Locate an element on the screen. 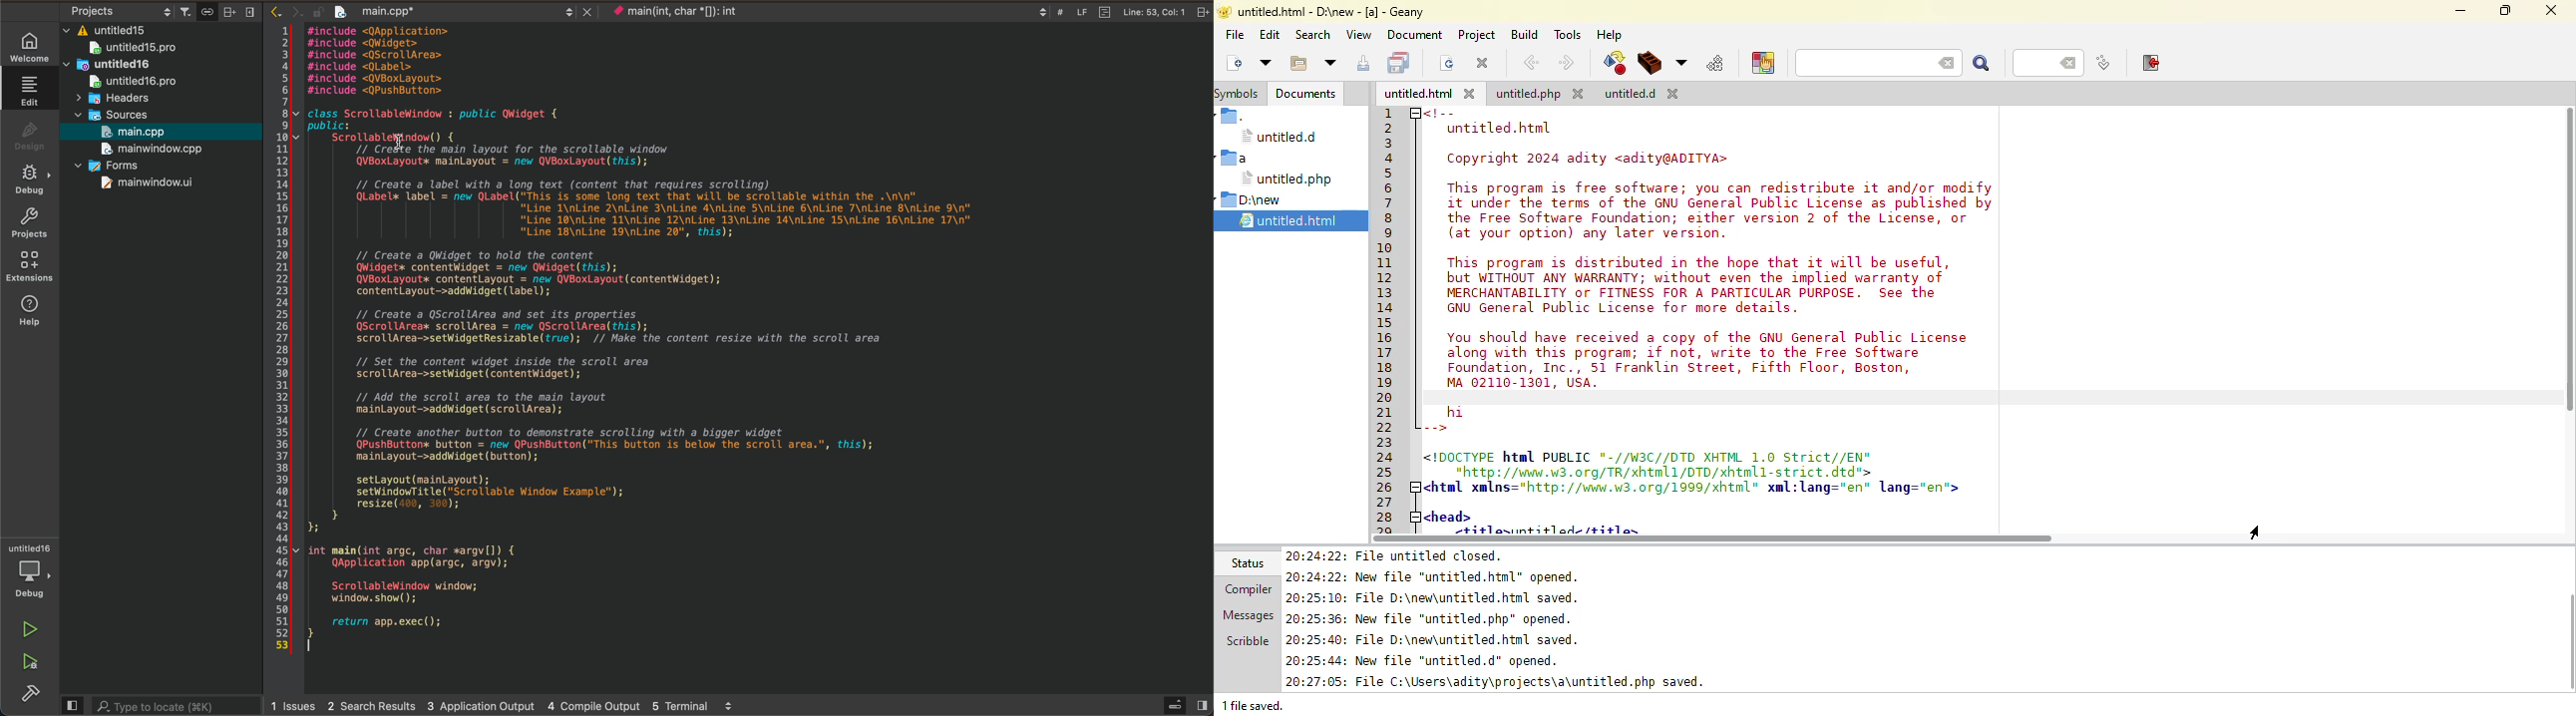  updated code is located at coordinates (757, 358).